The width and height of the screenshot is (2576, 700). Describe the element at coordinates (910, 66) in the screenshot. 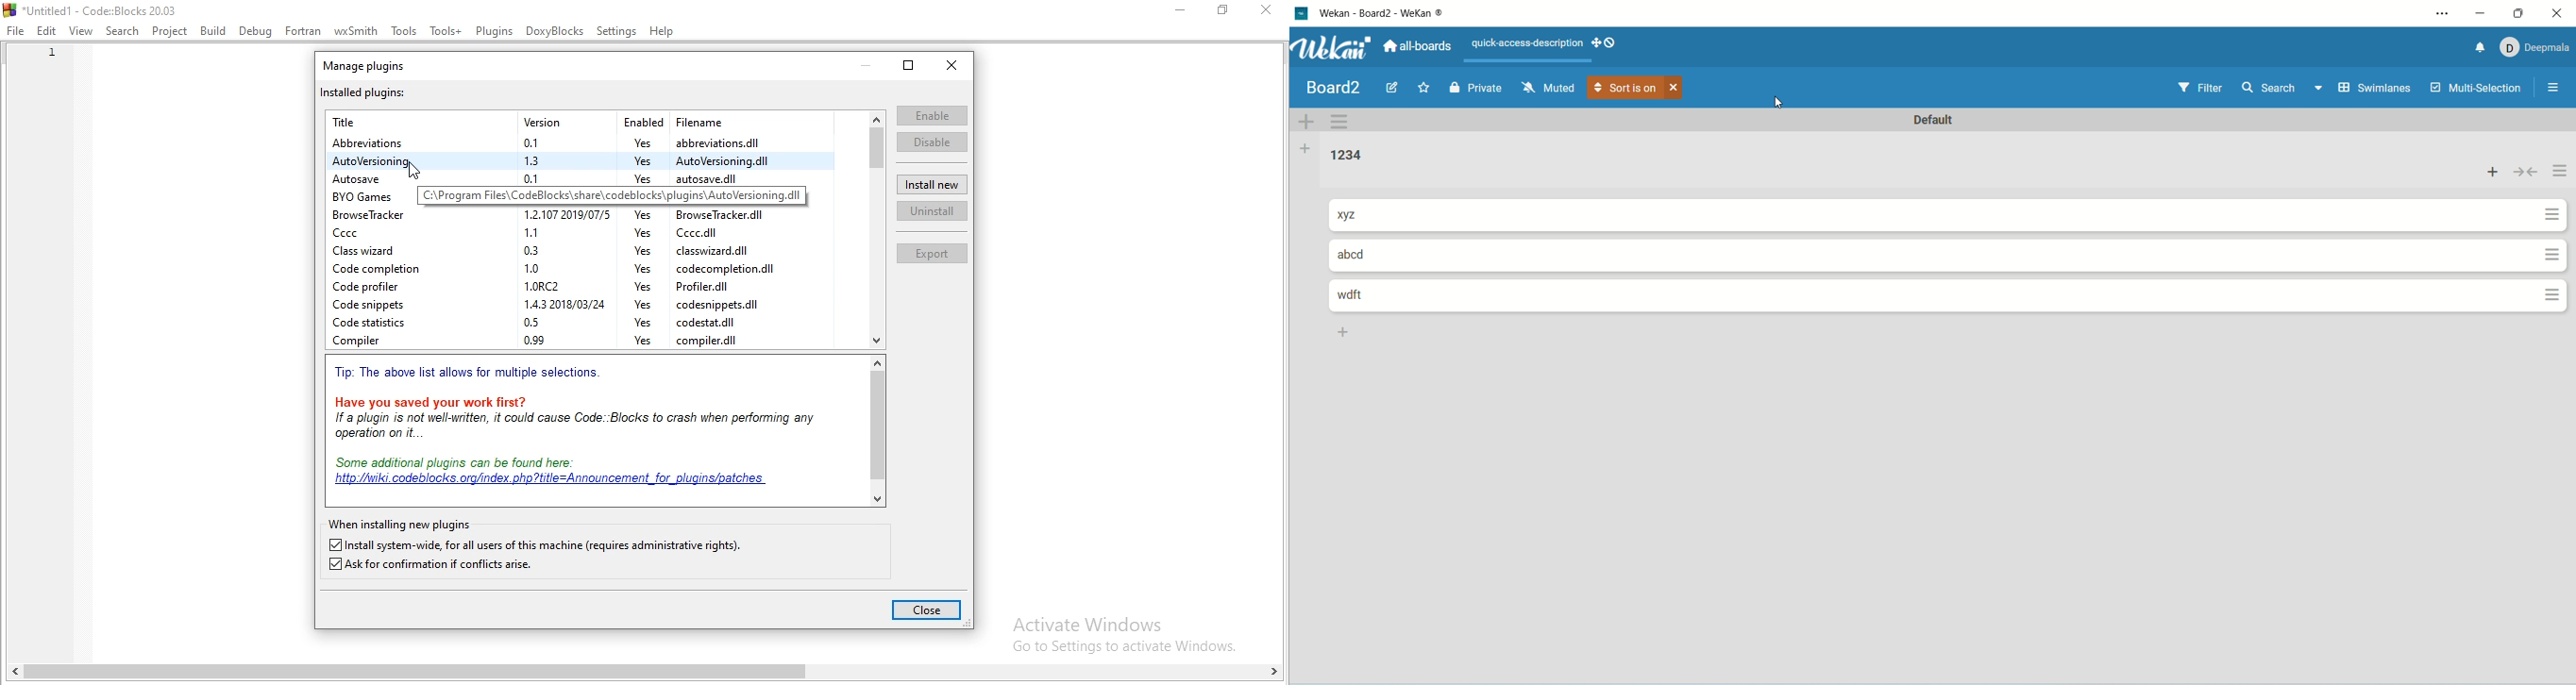

I see `restore` at that location.